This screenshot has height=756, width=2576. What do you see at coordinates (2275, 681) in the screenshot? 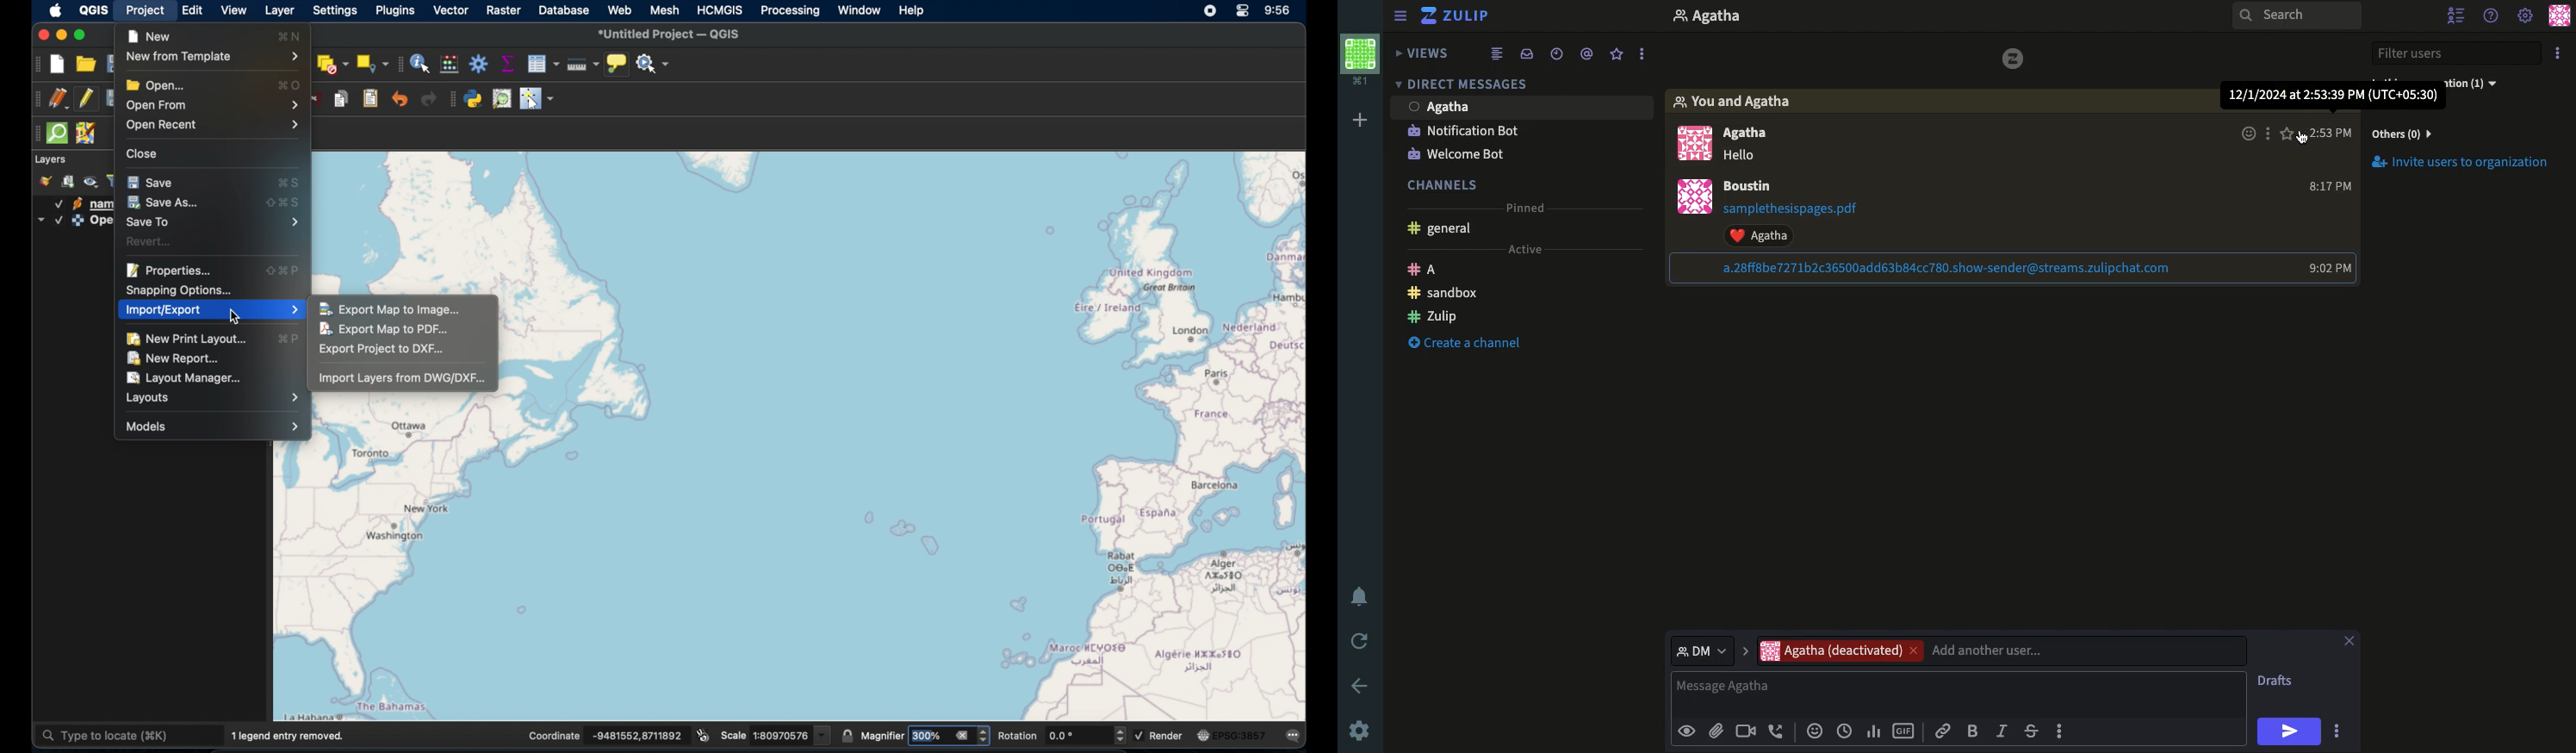
I see `Drafts` at bounding box center [2275, 681].